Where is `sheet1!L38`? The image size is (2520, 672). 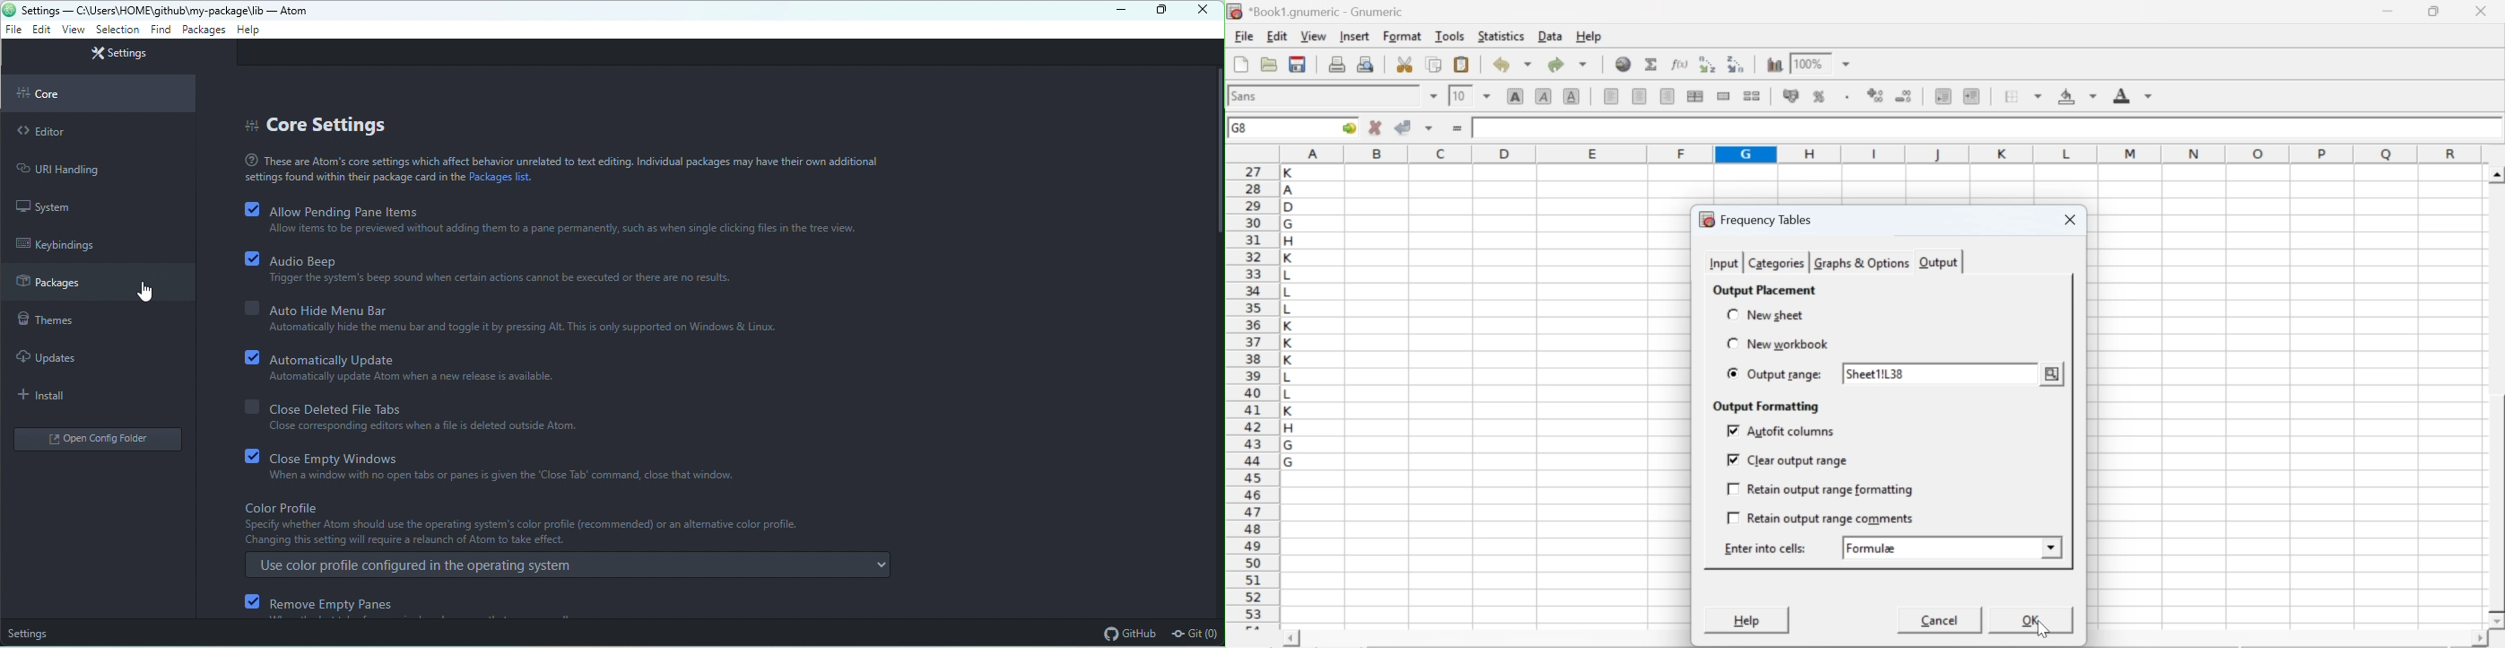
sheet1!L38 is located at coordinates (1875, 373).